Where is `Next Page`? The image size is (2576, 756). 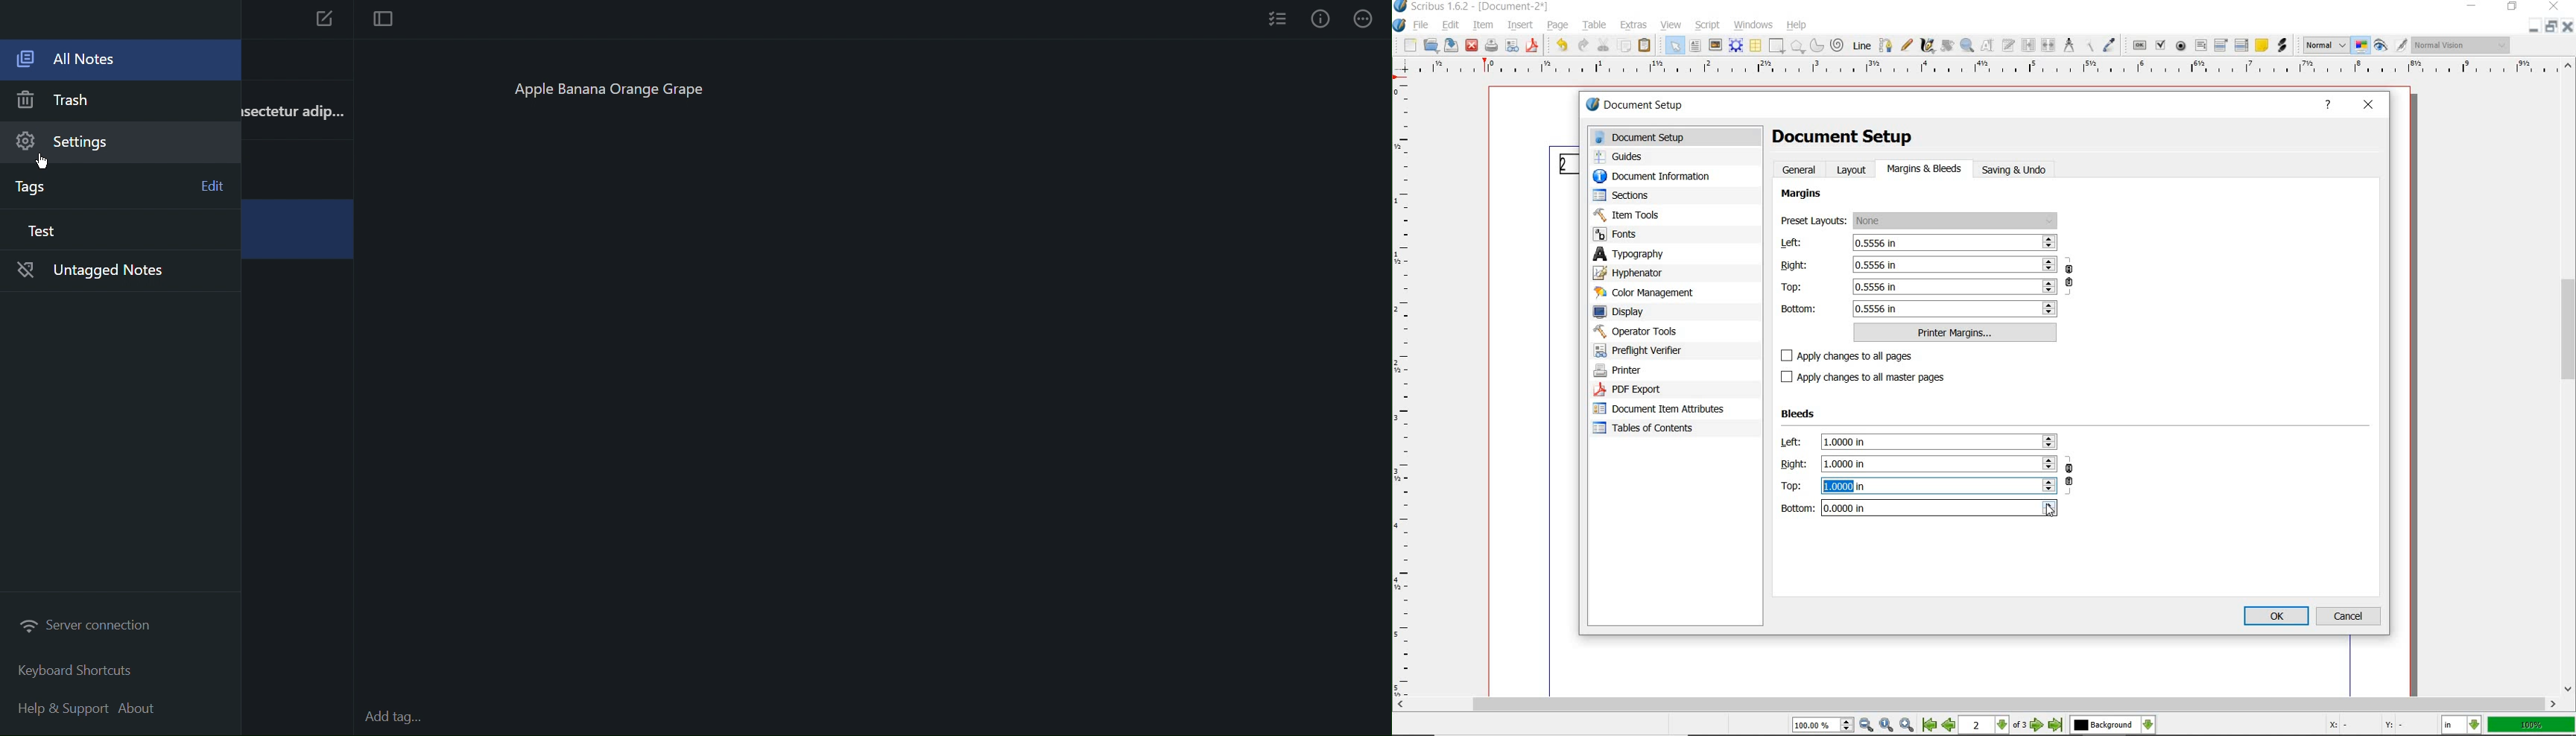
Next Page is located at coordinates (2038, 726).